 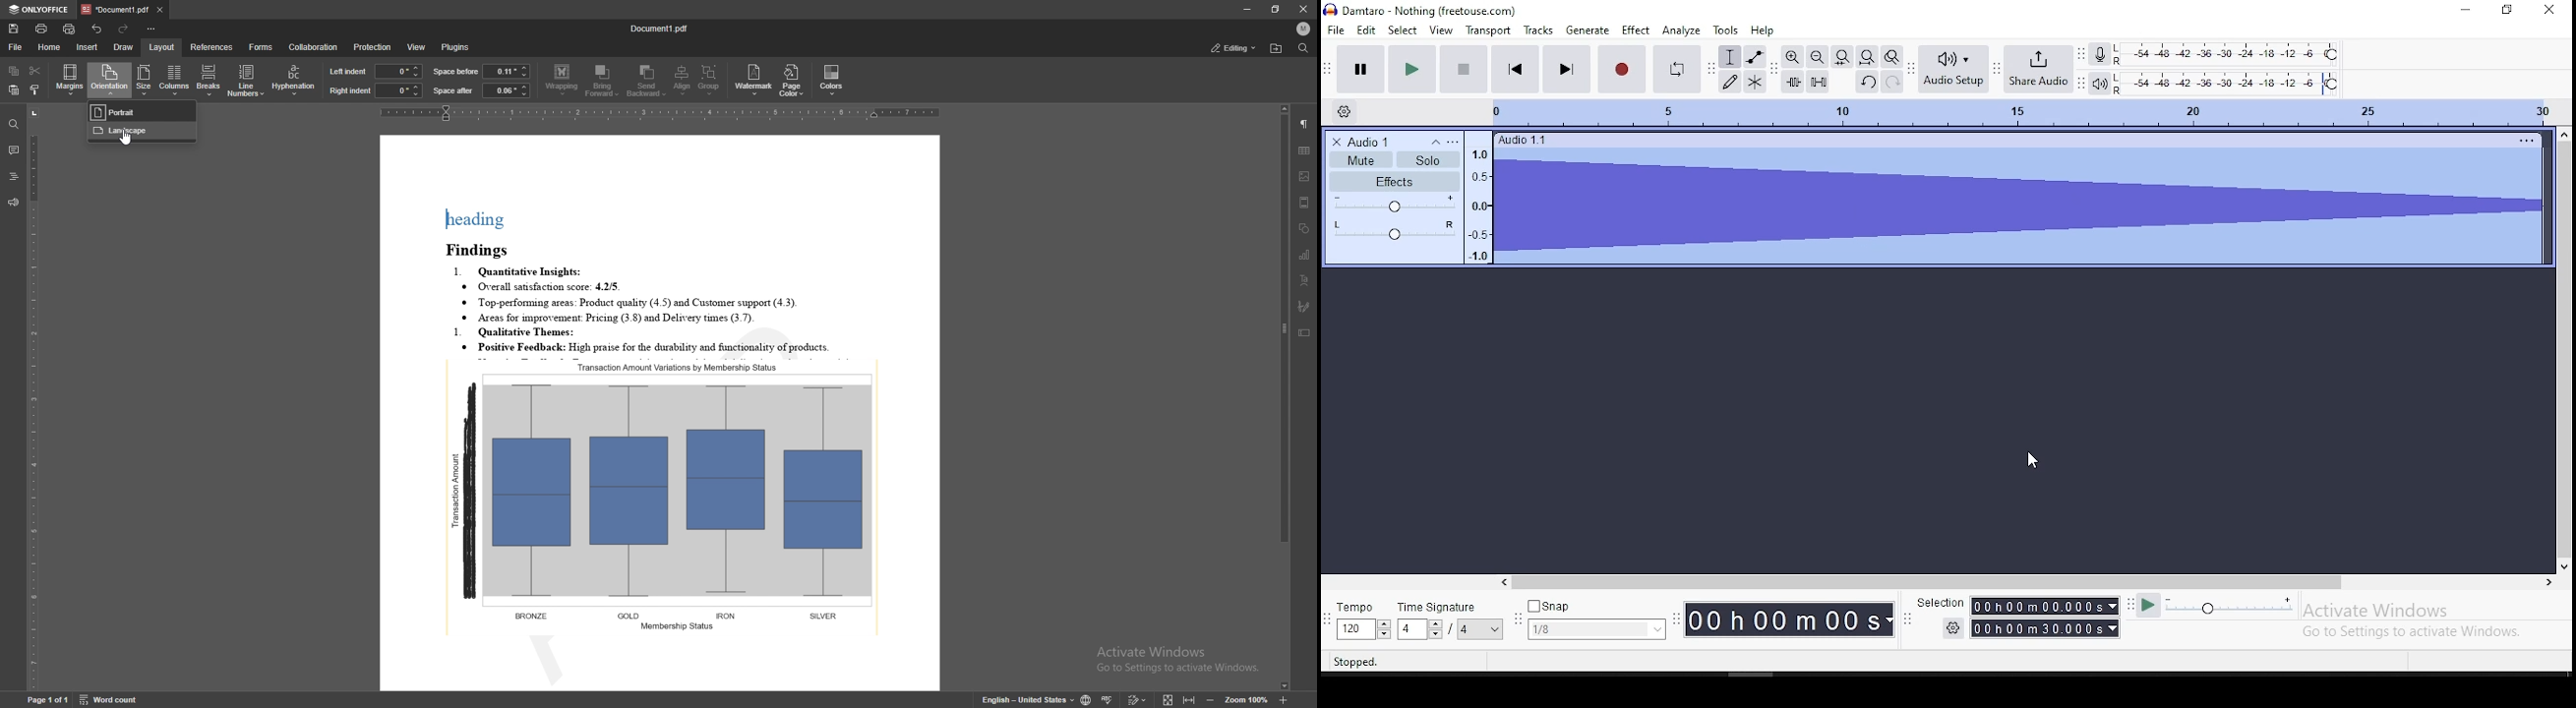 What do you see at coordinates (1235, 47) in the screenshot?
I see `status` at bounding box center [1235, 47].